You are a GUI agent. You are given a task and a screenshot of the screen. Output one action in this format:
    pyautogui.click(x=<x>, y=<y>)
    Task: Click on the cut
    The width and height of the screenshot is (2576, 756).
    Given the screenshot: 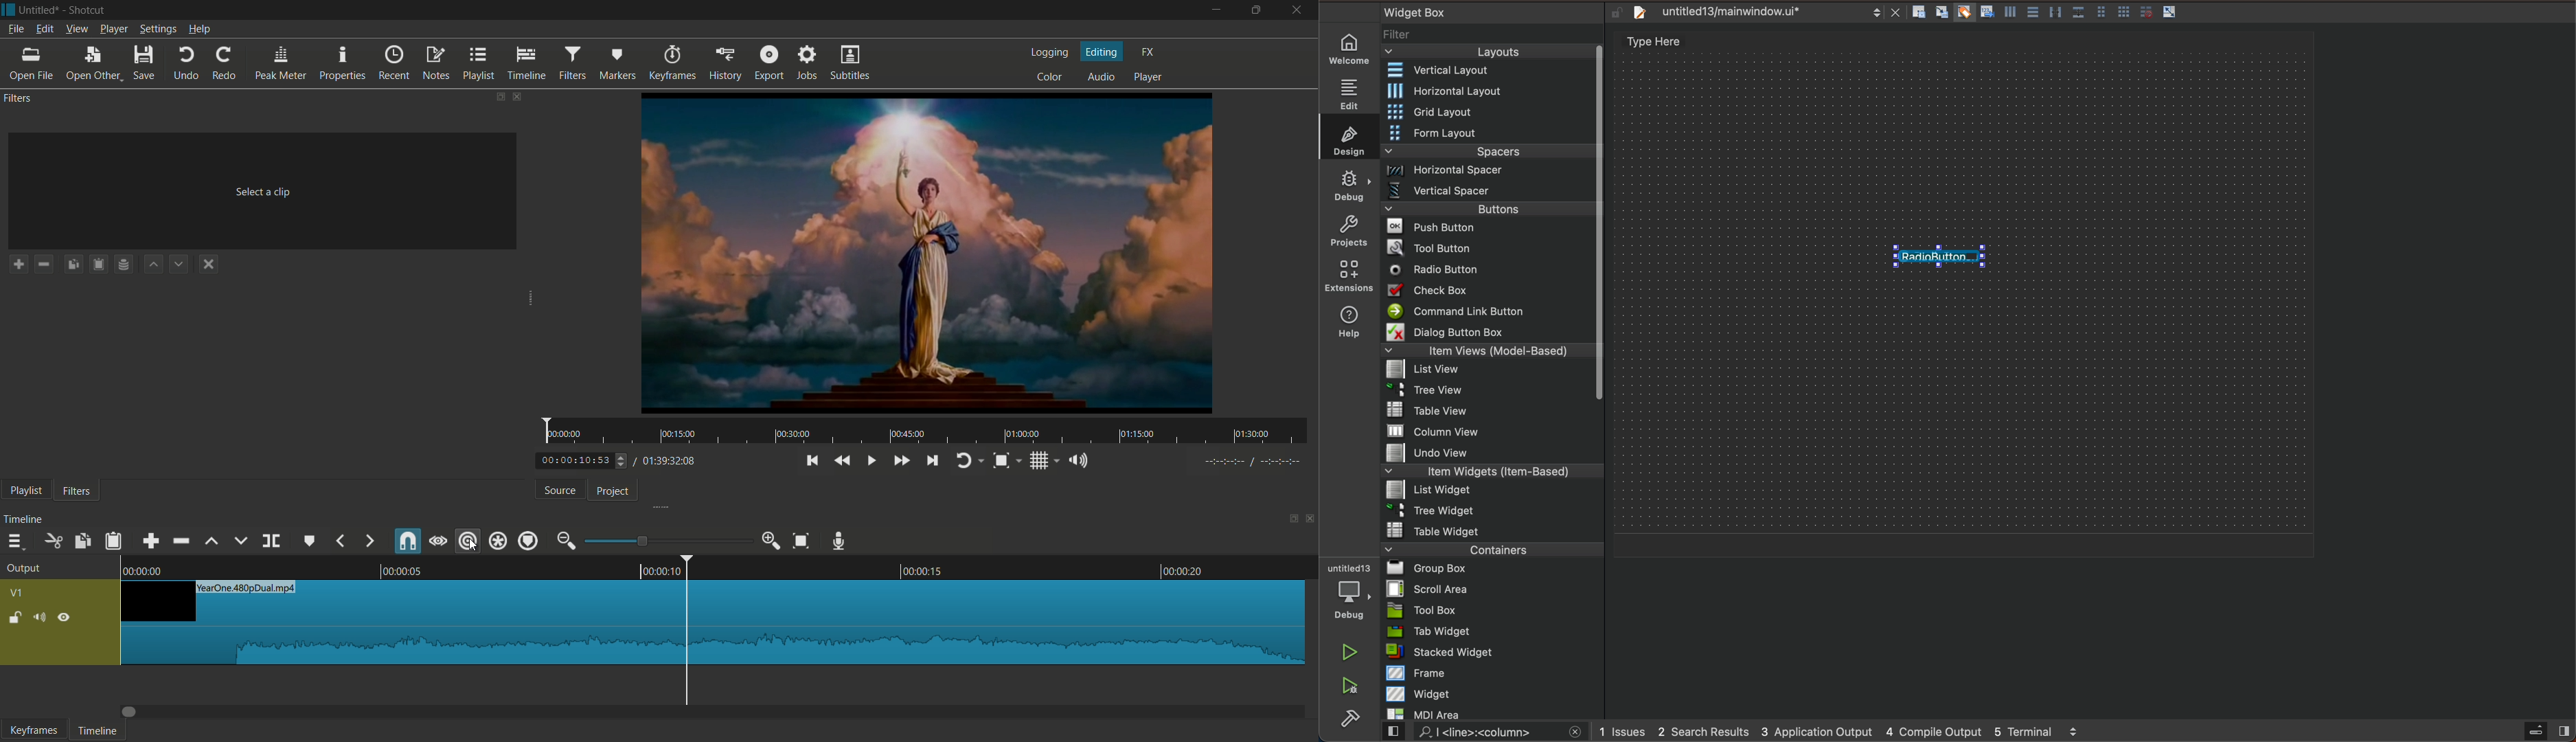 What is the action you would take?
    pyautogui.click(x=52, y=541)
    